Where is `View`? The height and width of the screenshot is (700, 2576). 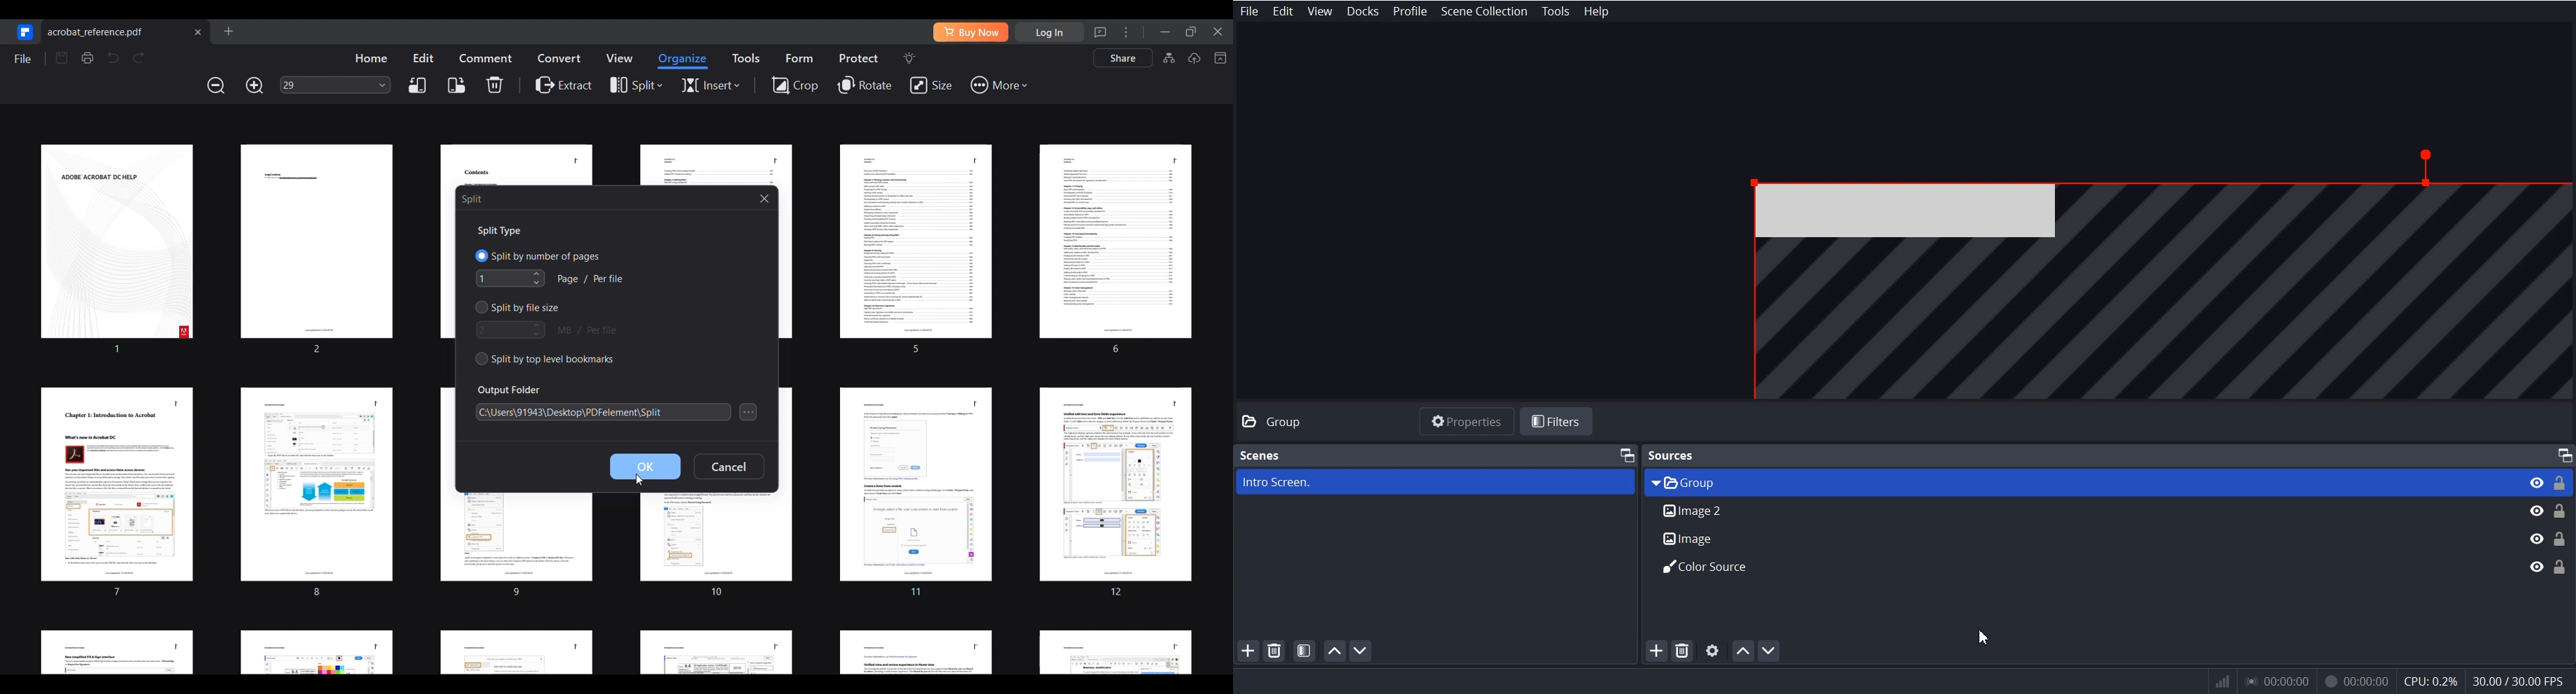
View is located at coordinates (1320, 11).